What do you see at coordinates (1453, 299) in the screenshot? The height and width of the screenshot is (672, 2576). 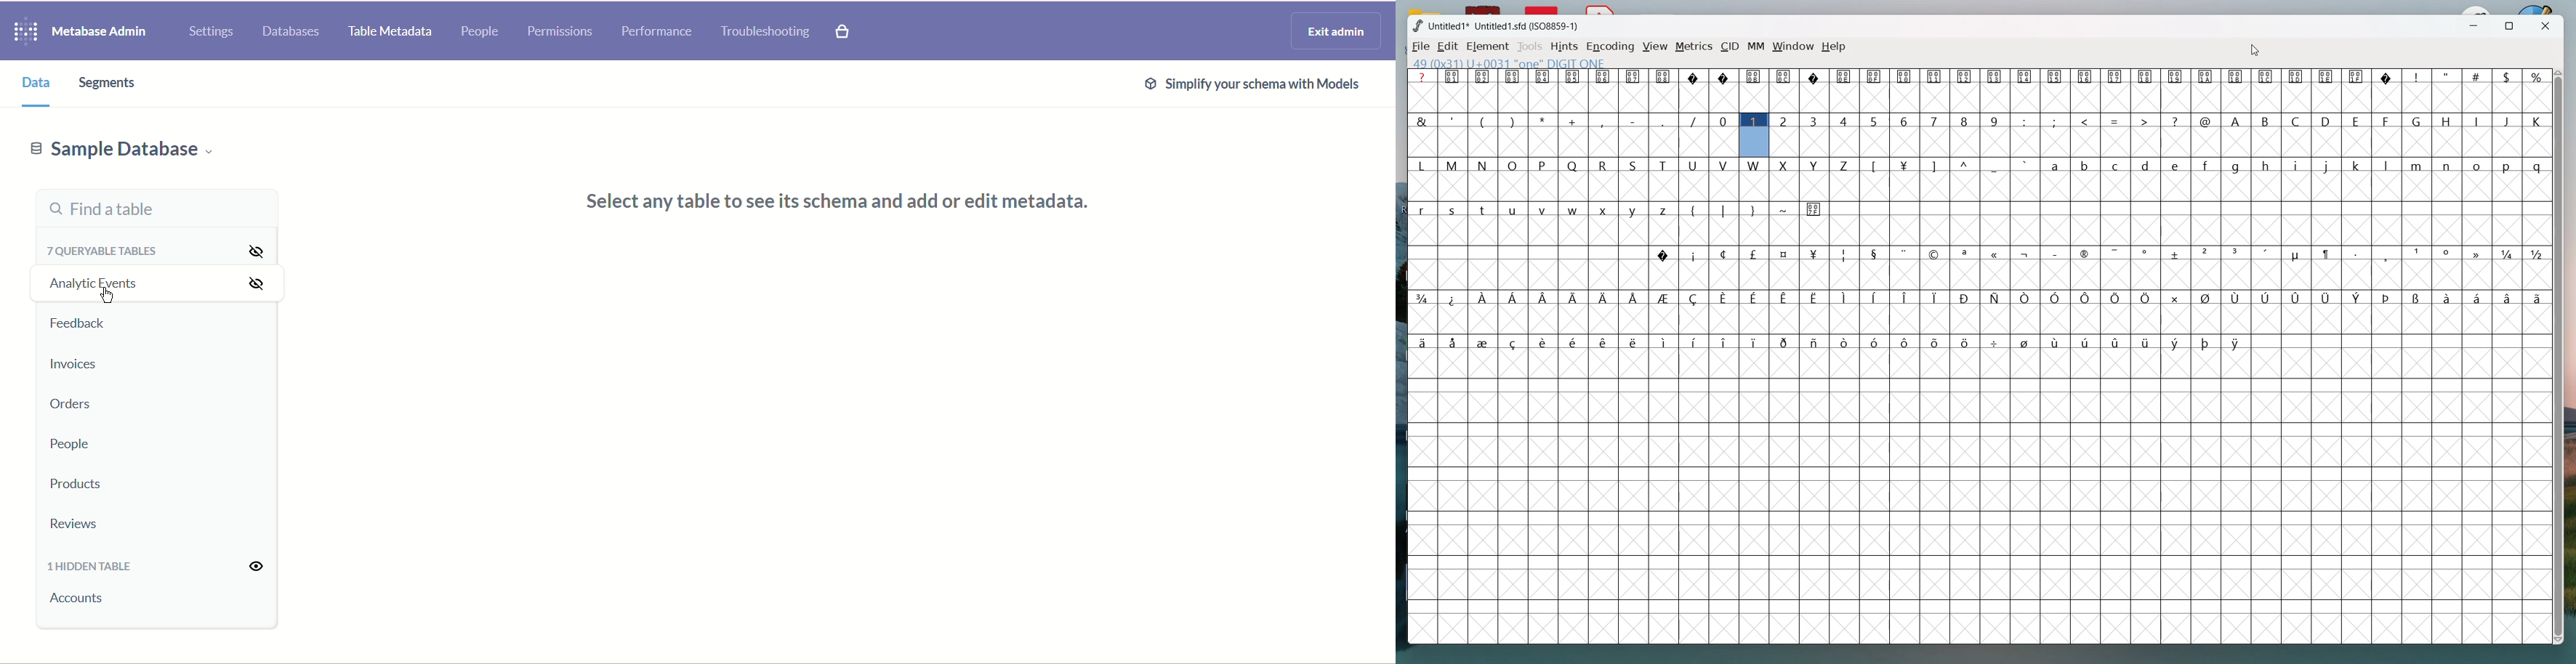 I see `symbol` at bounding box center [1453, 299].